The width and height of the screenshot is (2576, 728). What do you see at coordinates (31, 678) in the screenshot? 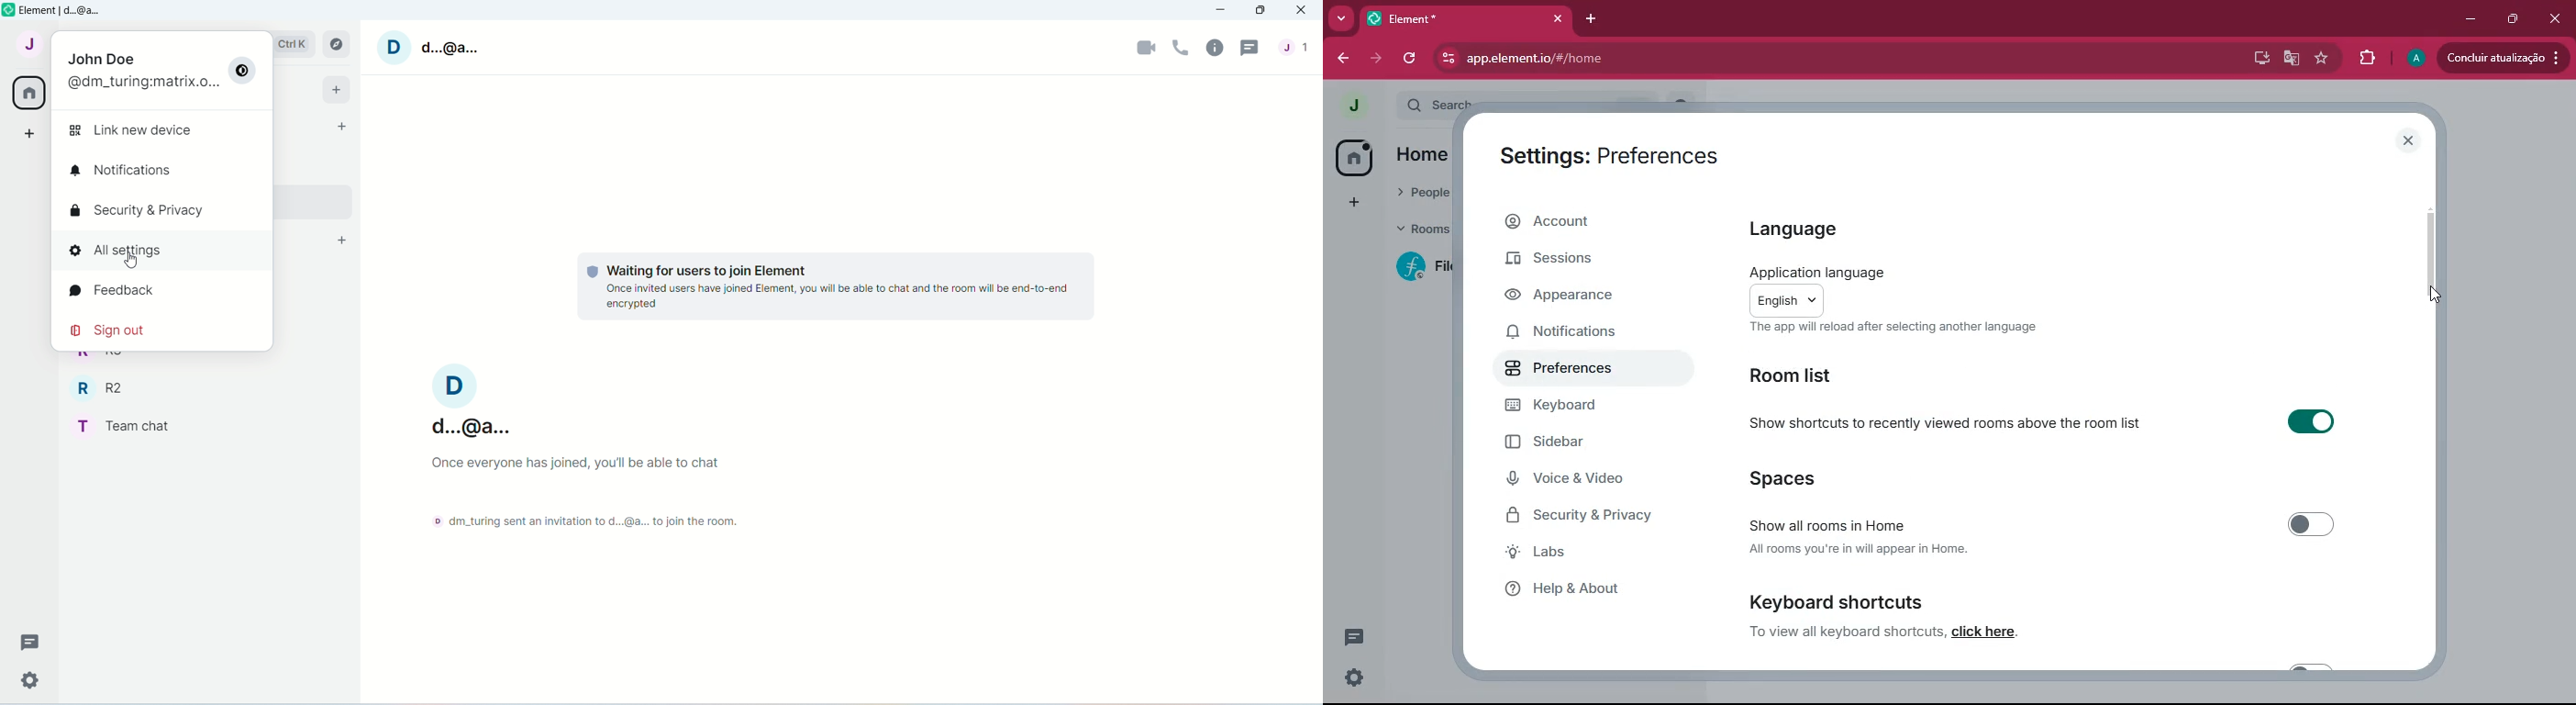
I see `Quick settings` at bounding box center [31, 678].